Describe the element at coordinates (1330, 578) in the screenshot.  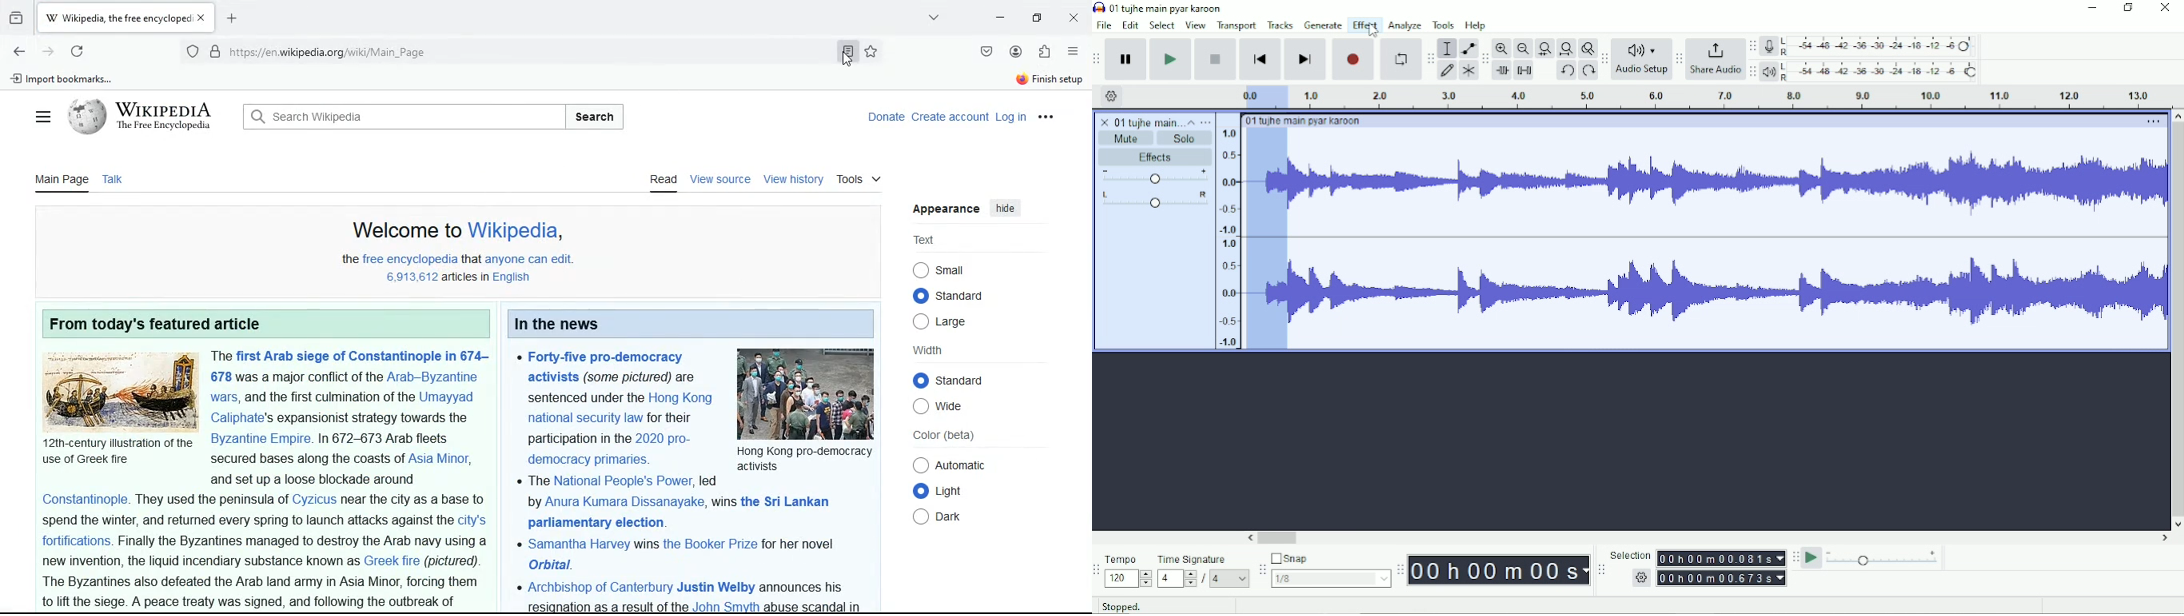
I see `1/8` at that location.